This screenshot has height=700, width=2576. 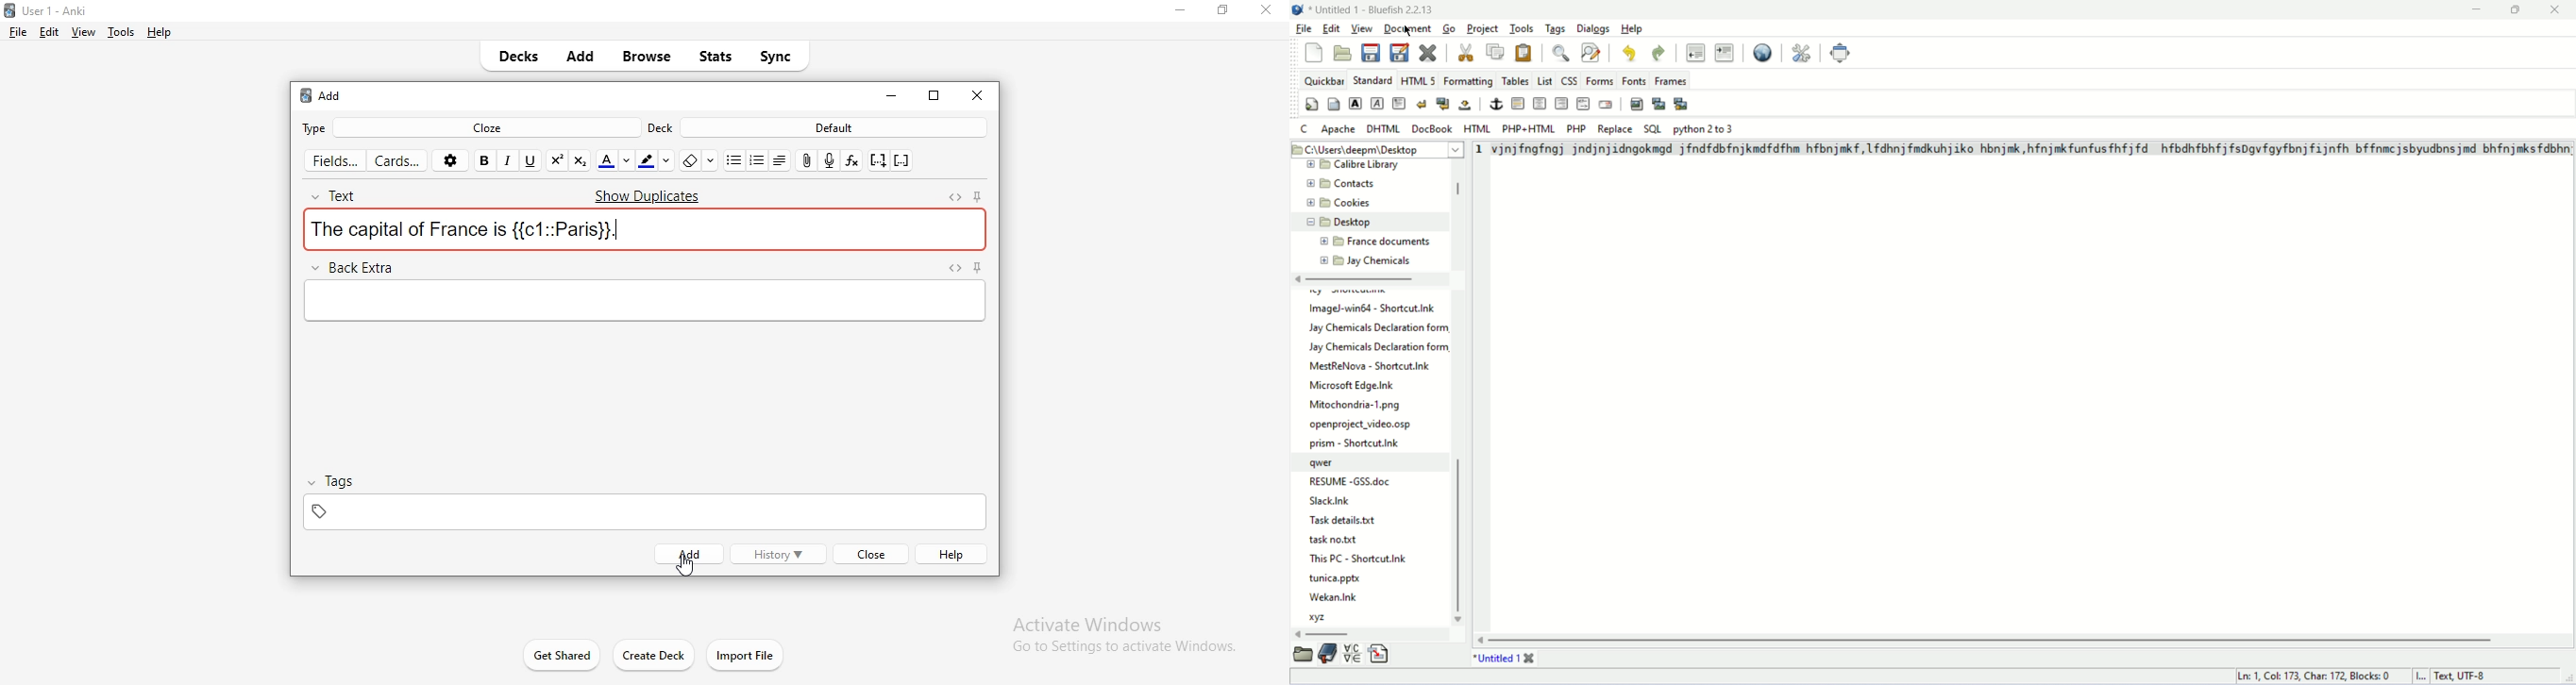 What do you see at coordinates (21, 33) in the screenshot?
I see `file` at bounding box center [21, 33].